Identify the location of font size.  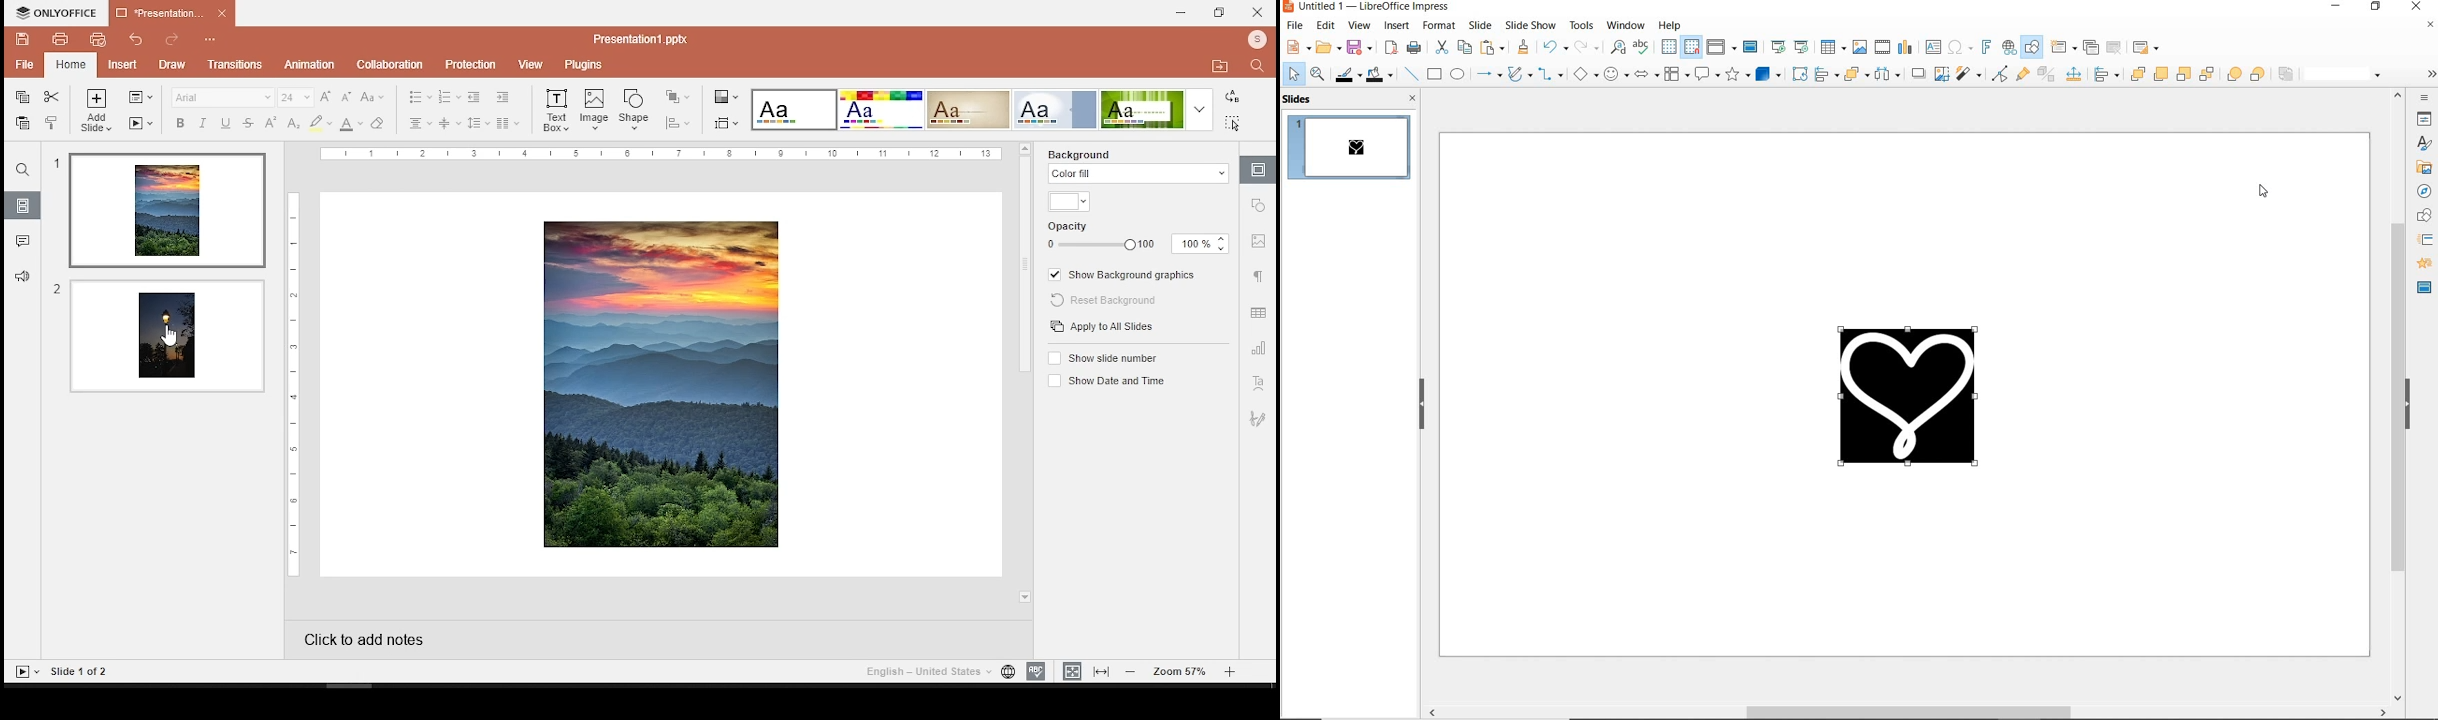
(293, 97).